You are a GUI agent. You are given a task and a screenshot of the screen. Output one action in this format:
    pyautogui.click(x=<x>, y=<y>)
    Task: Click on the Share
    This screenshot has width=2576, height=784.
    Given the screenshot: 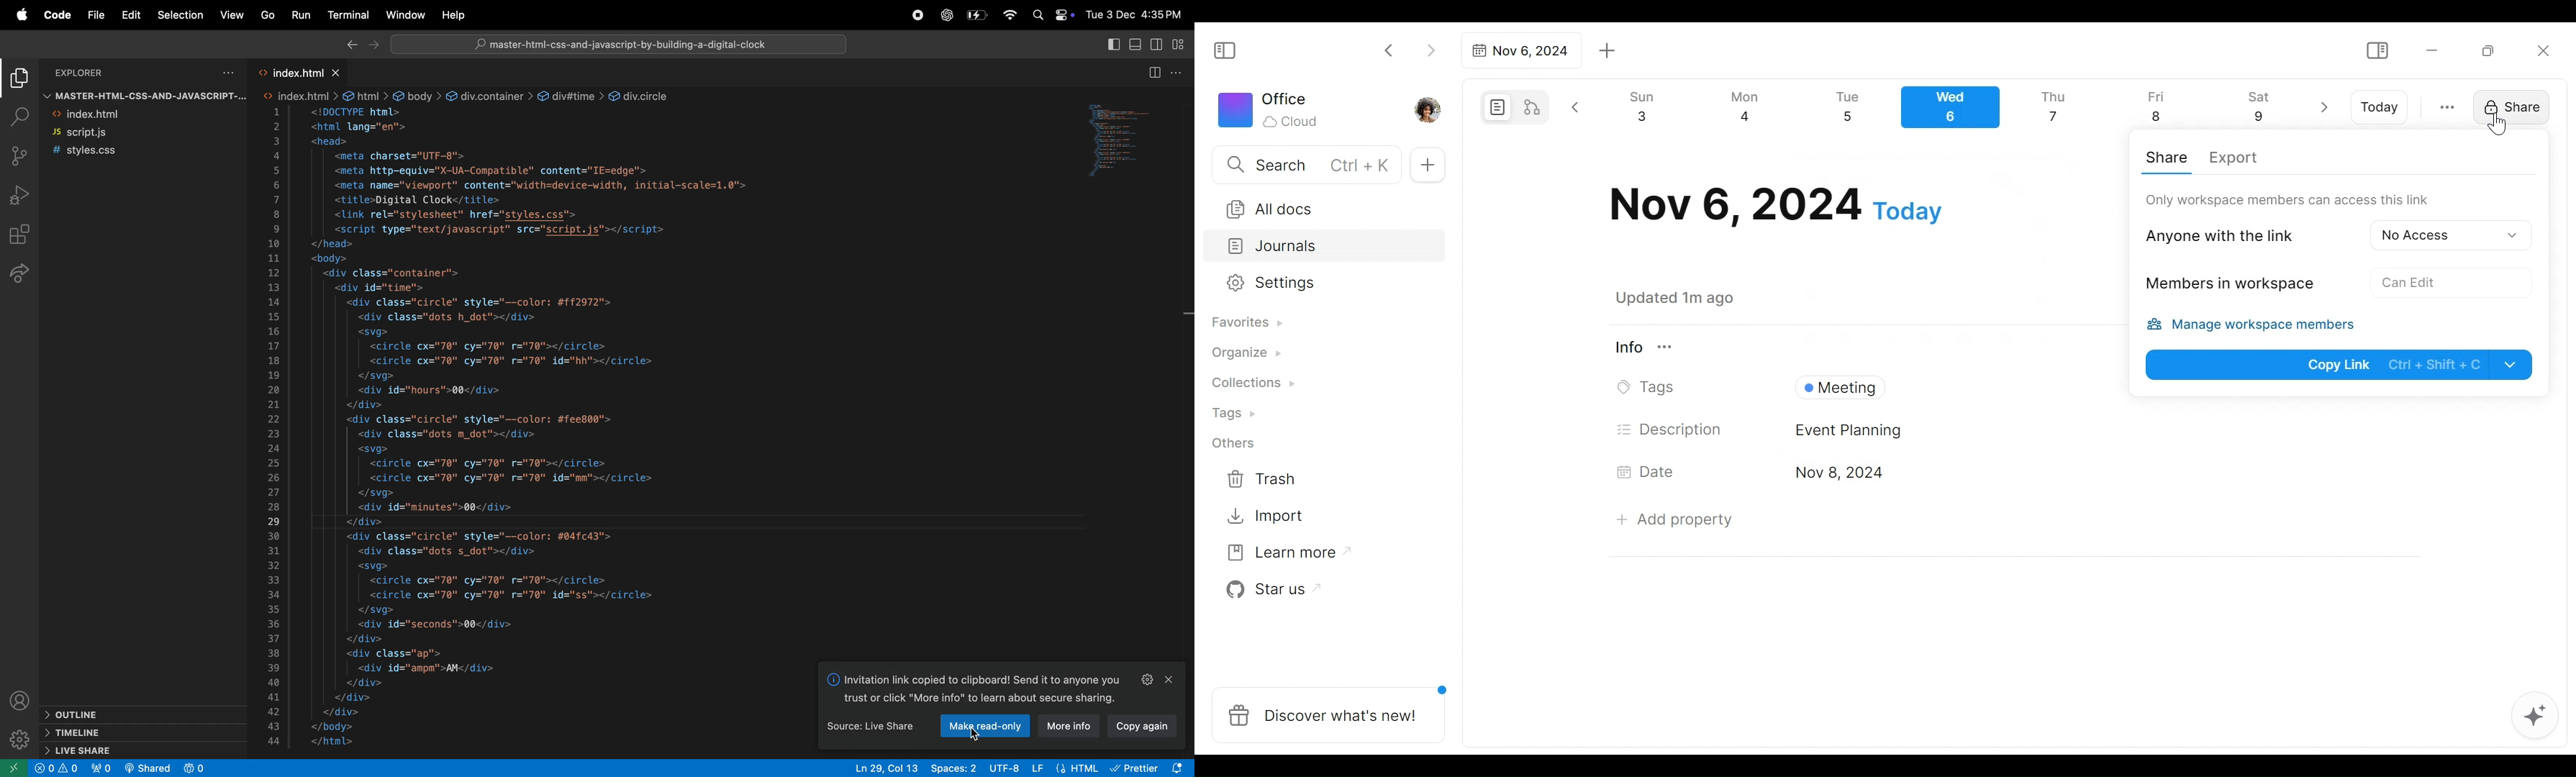 What is the action you would take?
    pyautogui.click(x=2169, y=157)
    